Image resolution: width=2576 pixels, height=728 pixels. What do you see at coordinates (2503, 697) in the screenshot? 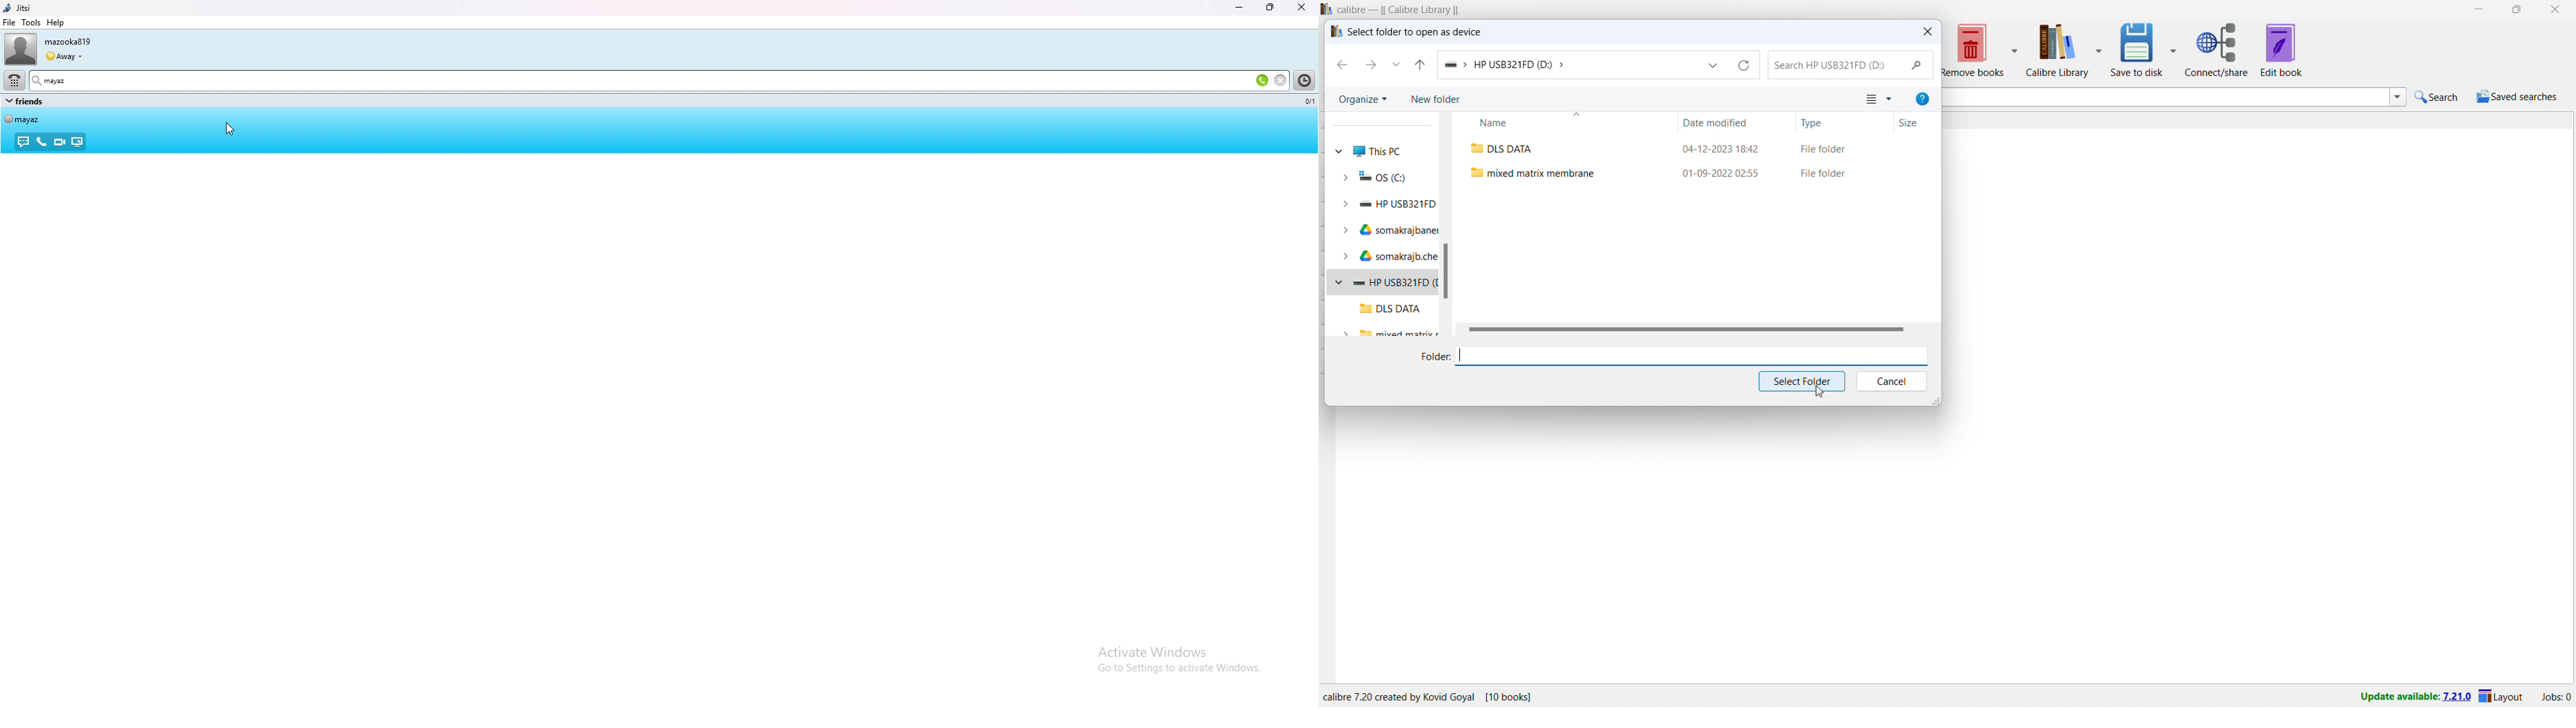
I see `layout` at bounding box center [2503, 697].